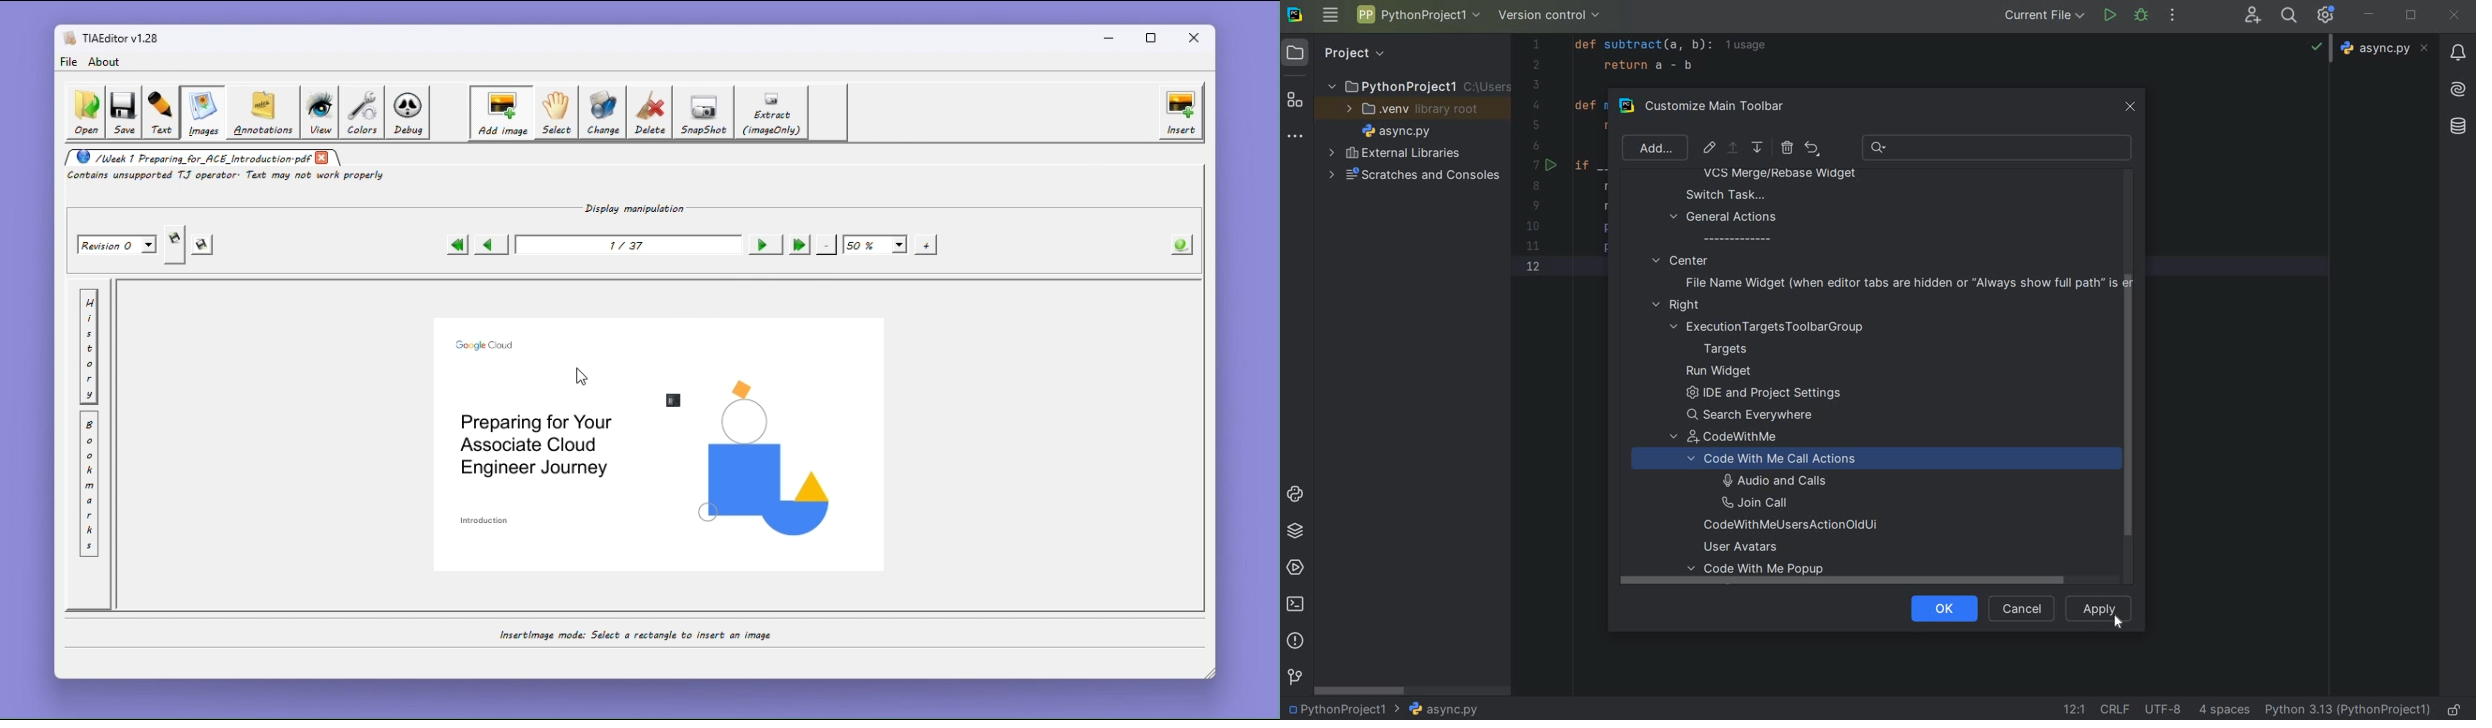 The width and height of the screenshot is (2492, 728). What do you see at coordinates (1791, 526) in the screenshot?
I see `codewithmeusersactionolduni` at bounding box center [1791, 526].